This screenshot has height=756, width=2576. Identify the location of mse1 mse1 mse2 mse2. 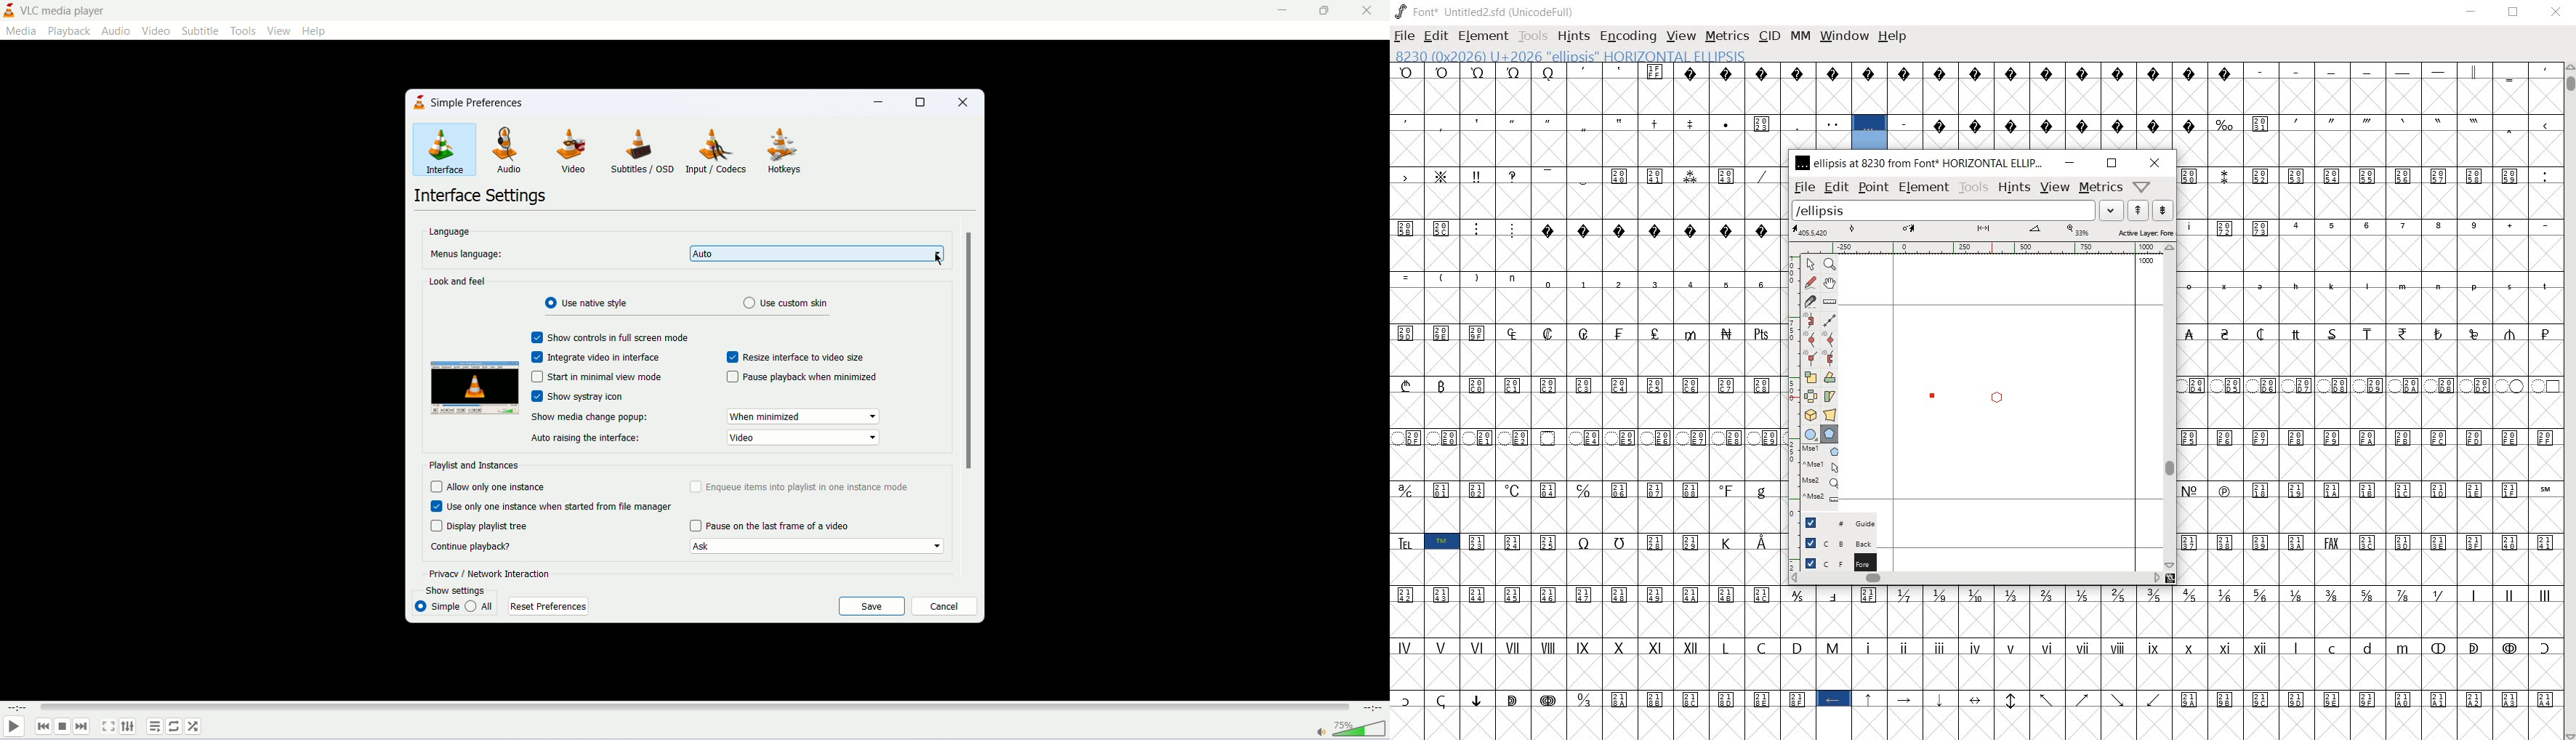
(1816, 475).